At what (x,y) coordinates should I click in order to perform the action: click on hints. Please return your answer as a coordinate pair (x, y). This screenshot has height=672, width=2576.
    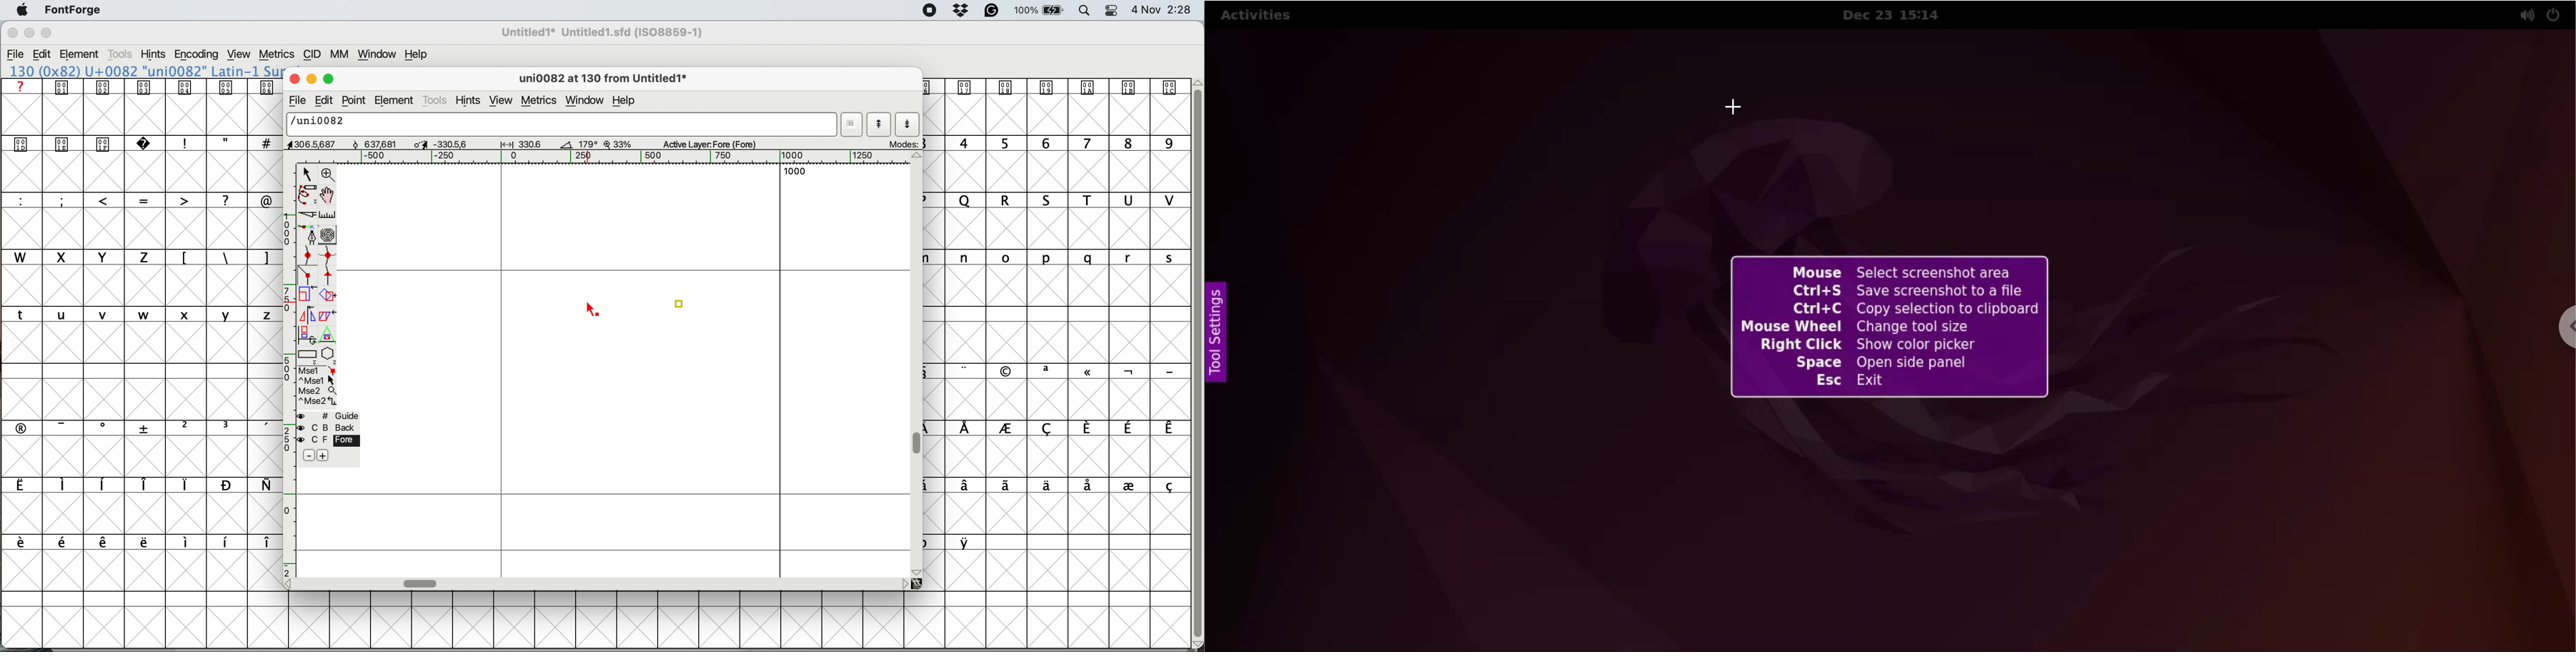
    Looking at the image, I should click on (154, 54).